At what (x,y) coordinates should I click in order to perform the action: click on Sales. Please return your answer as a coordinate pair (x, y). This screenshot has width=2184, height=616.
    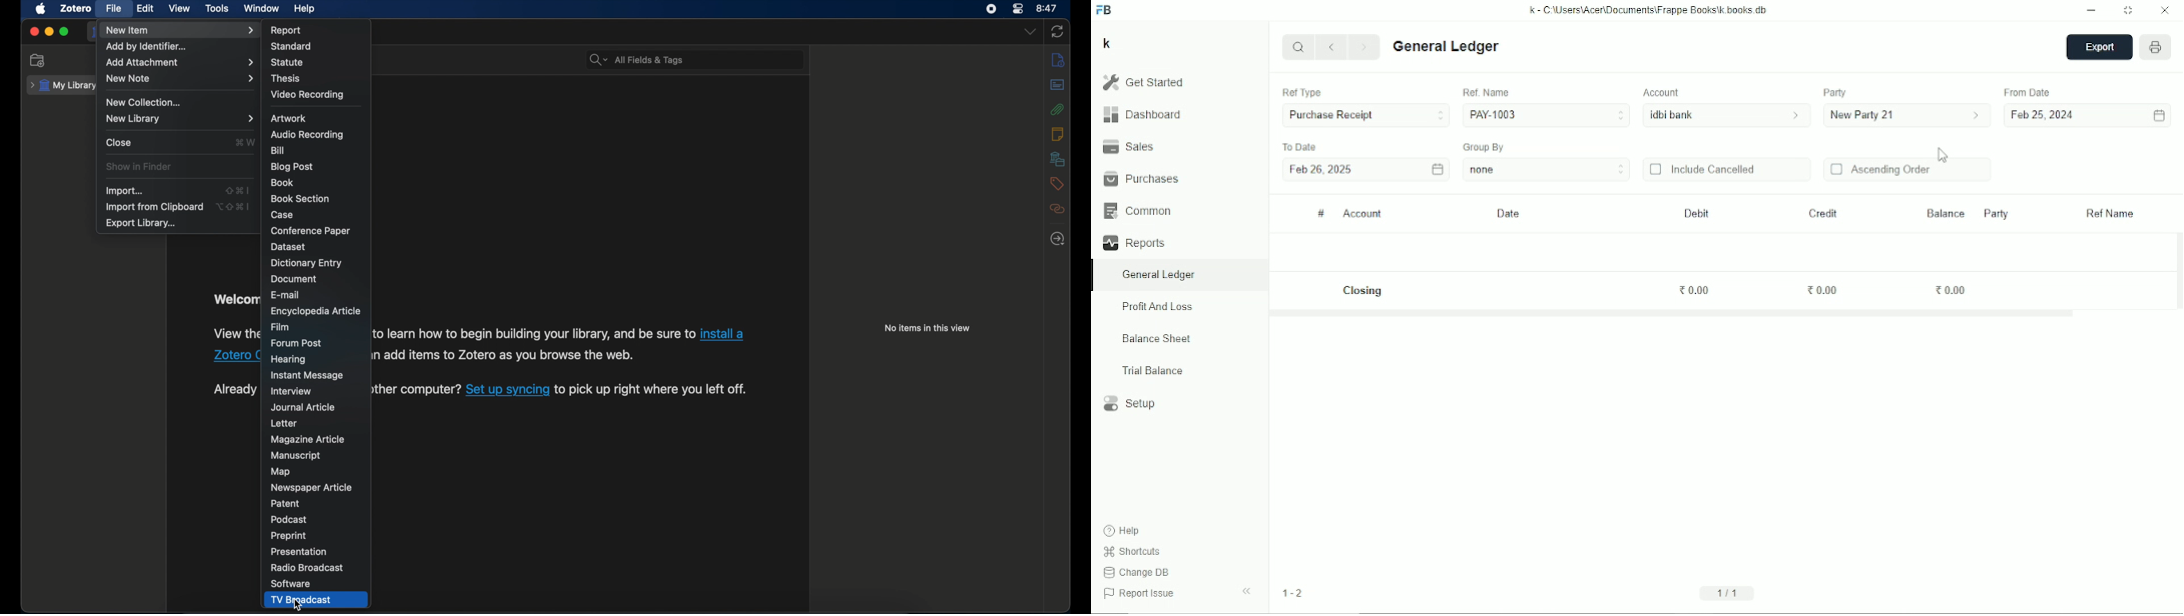
    Looking at the image, I should click on (1128, 145).